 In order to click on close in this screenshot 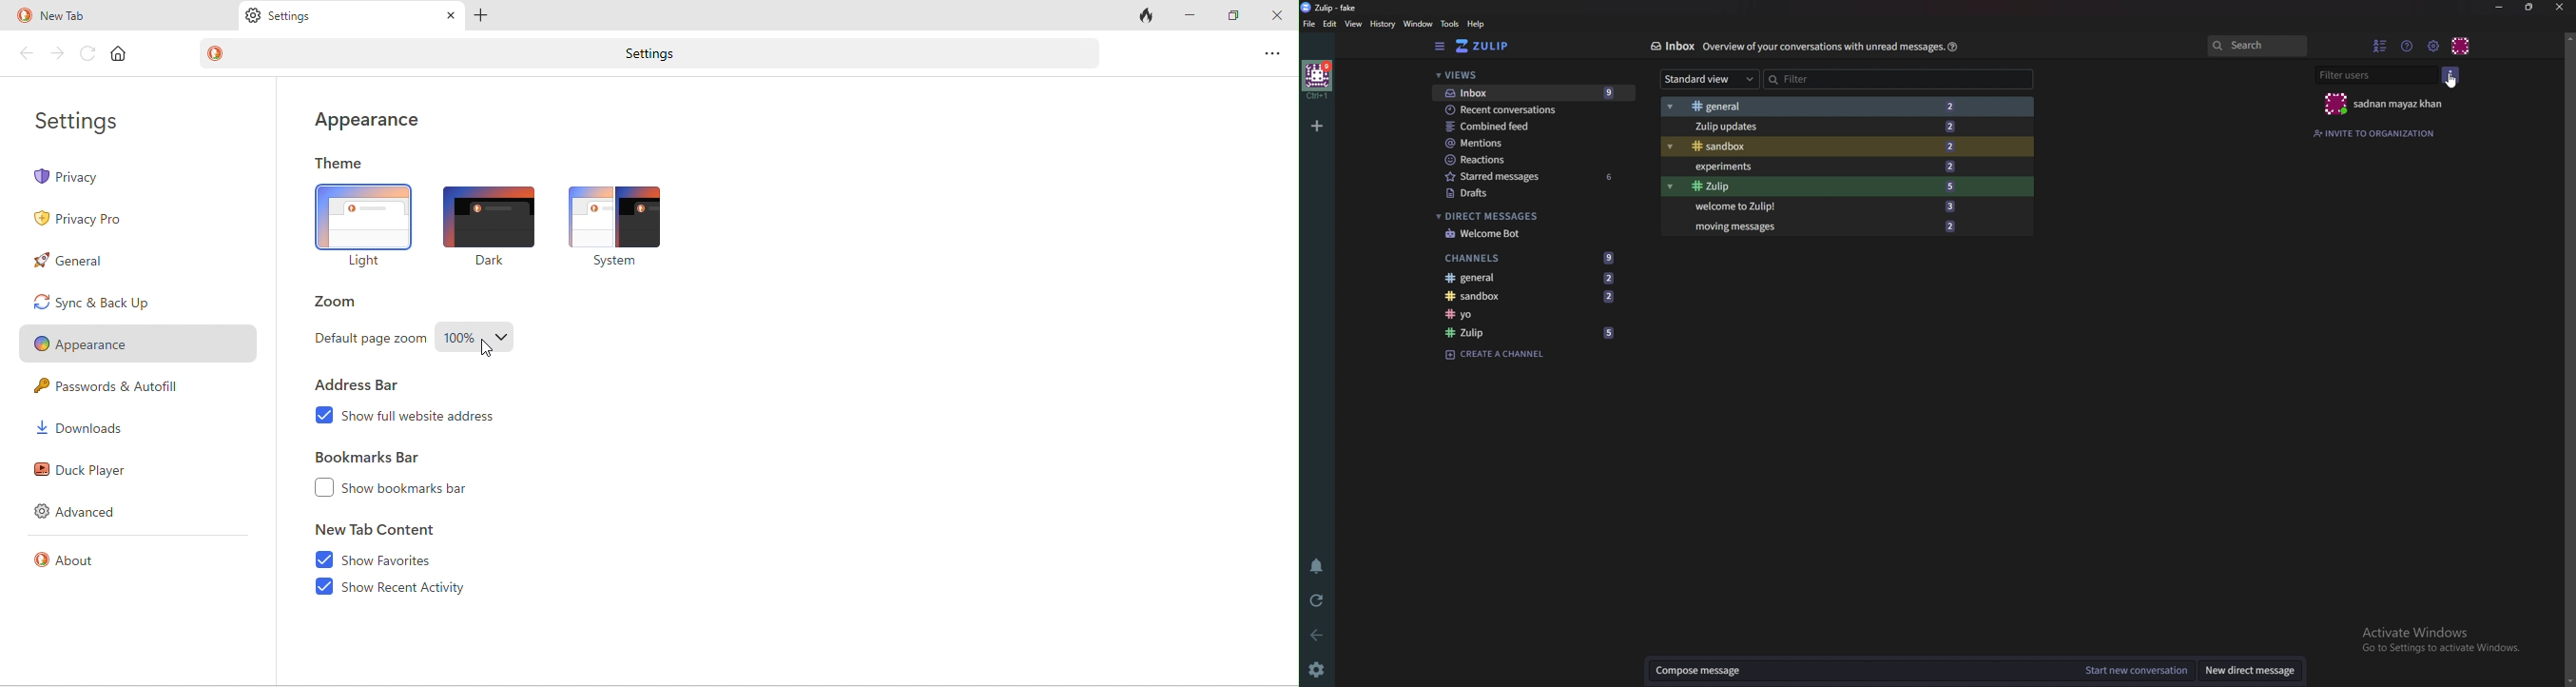, I will do `click(447, 15)`.